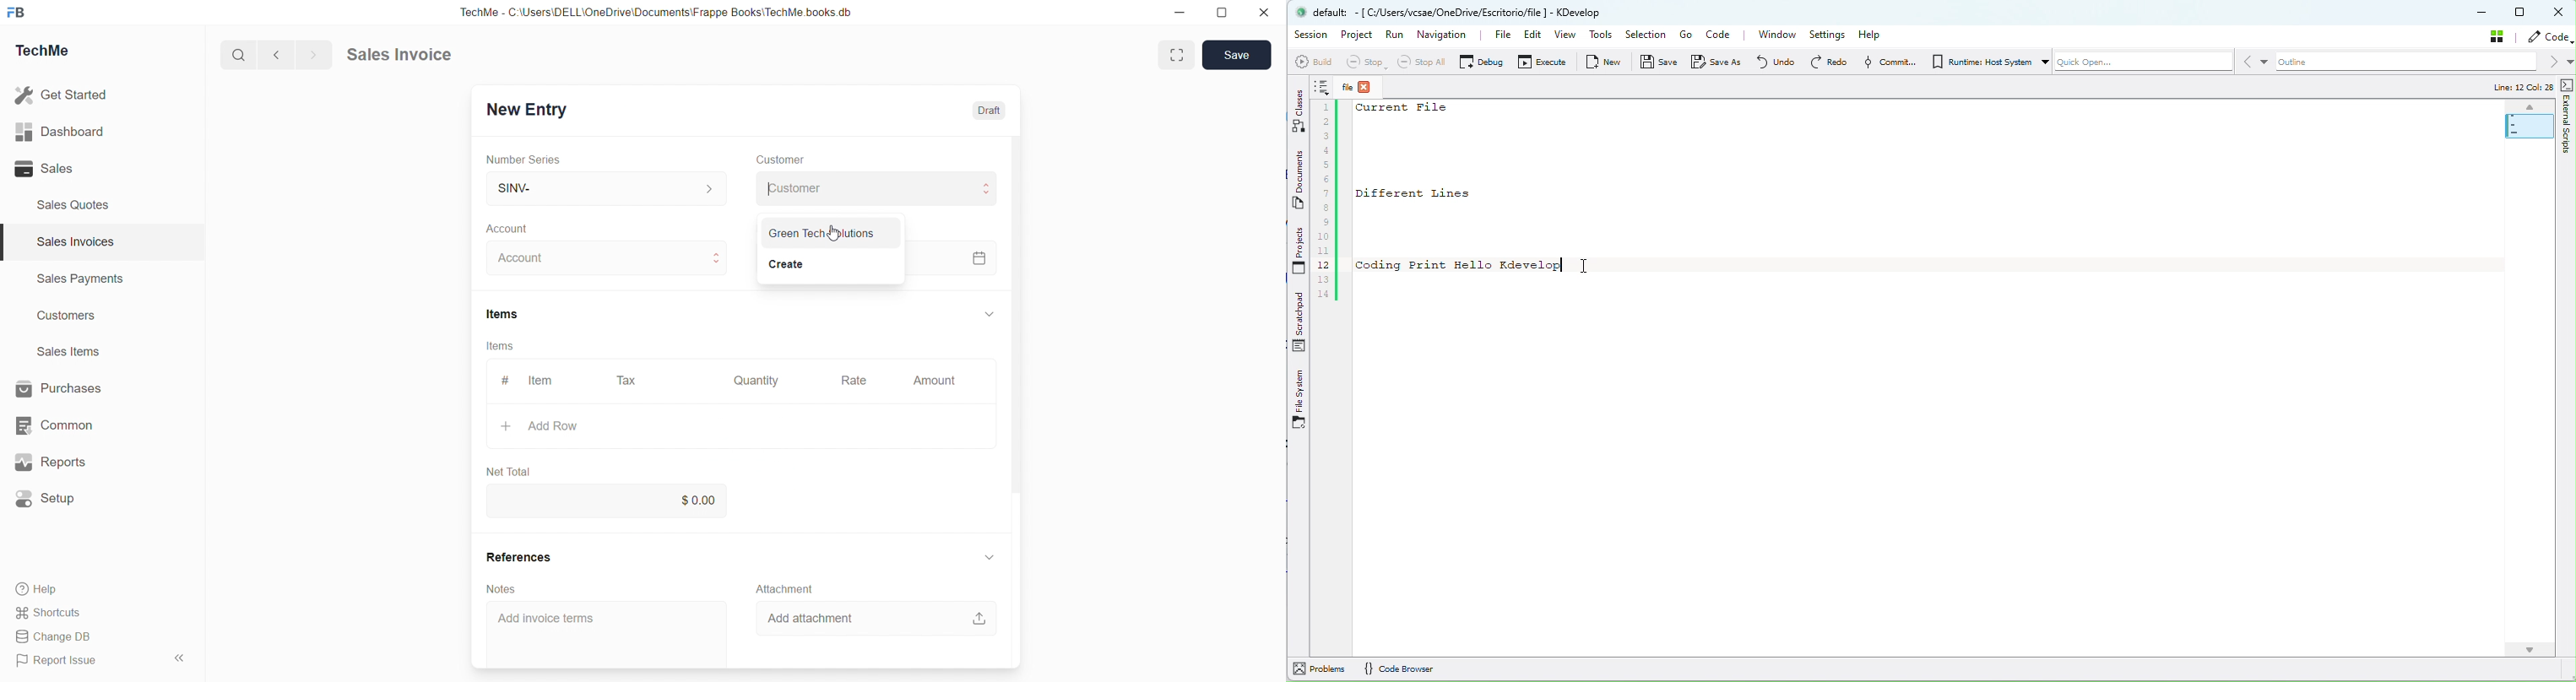 The image size is (2576, 700). What do you see at coordinates (990, 314) in the screenshot?
I see `down` at bounding box center [990, 314].